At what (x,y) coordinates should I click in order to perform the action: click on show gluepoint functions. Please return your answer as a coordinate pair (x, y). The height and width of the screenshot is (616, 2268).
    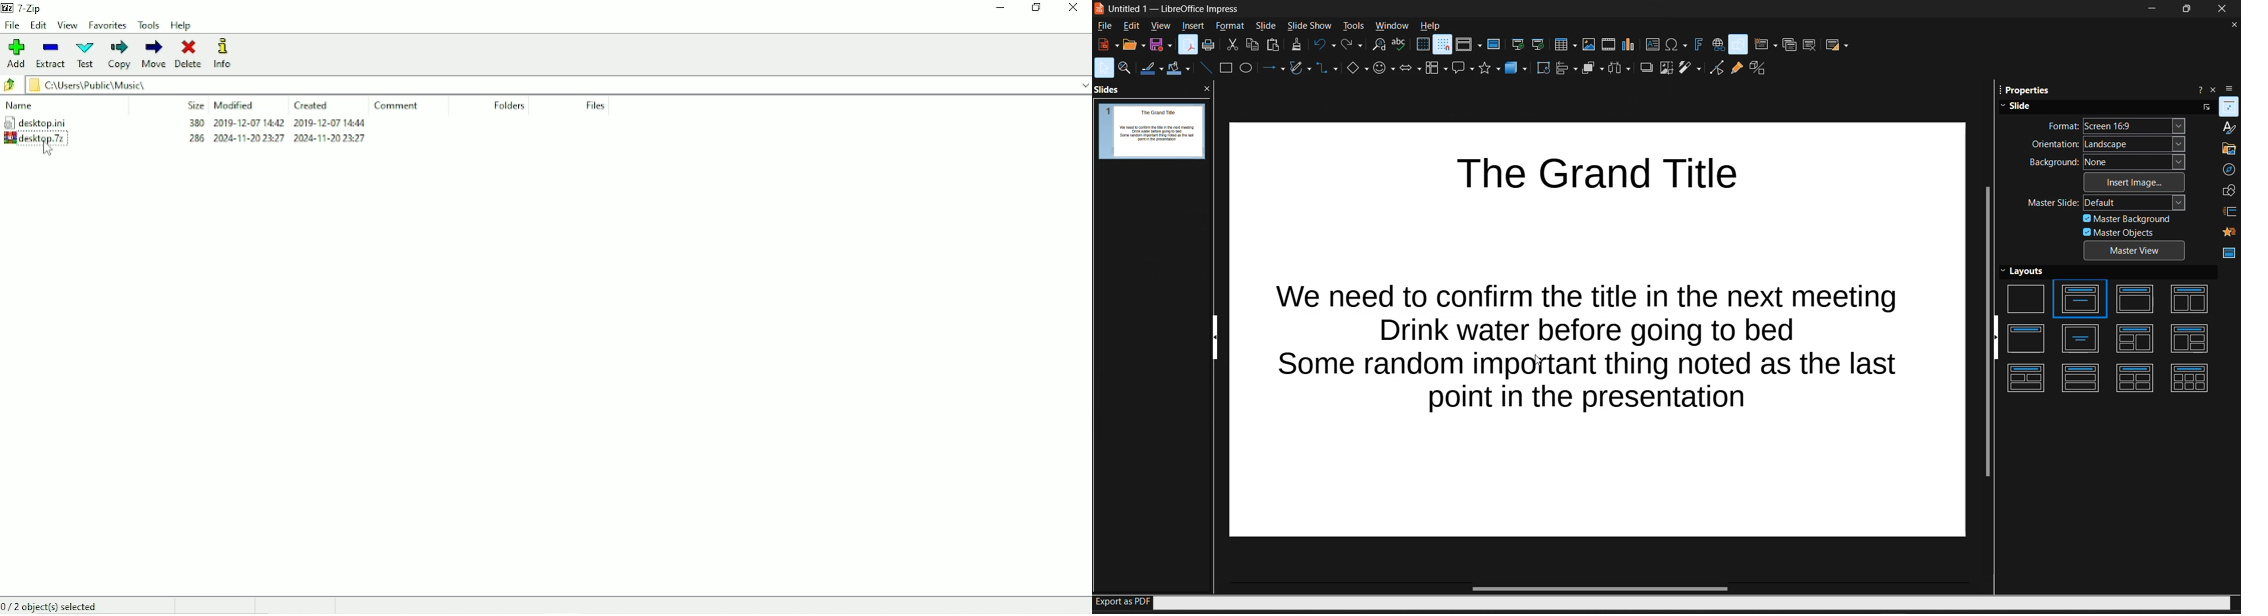
    Looking at the image, I should click on (1736, 69).